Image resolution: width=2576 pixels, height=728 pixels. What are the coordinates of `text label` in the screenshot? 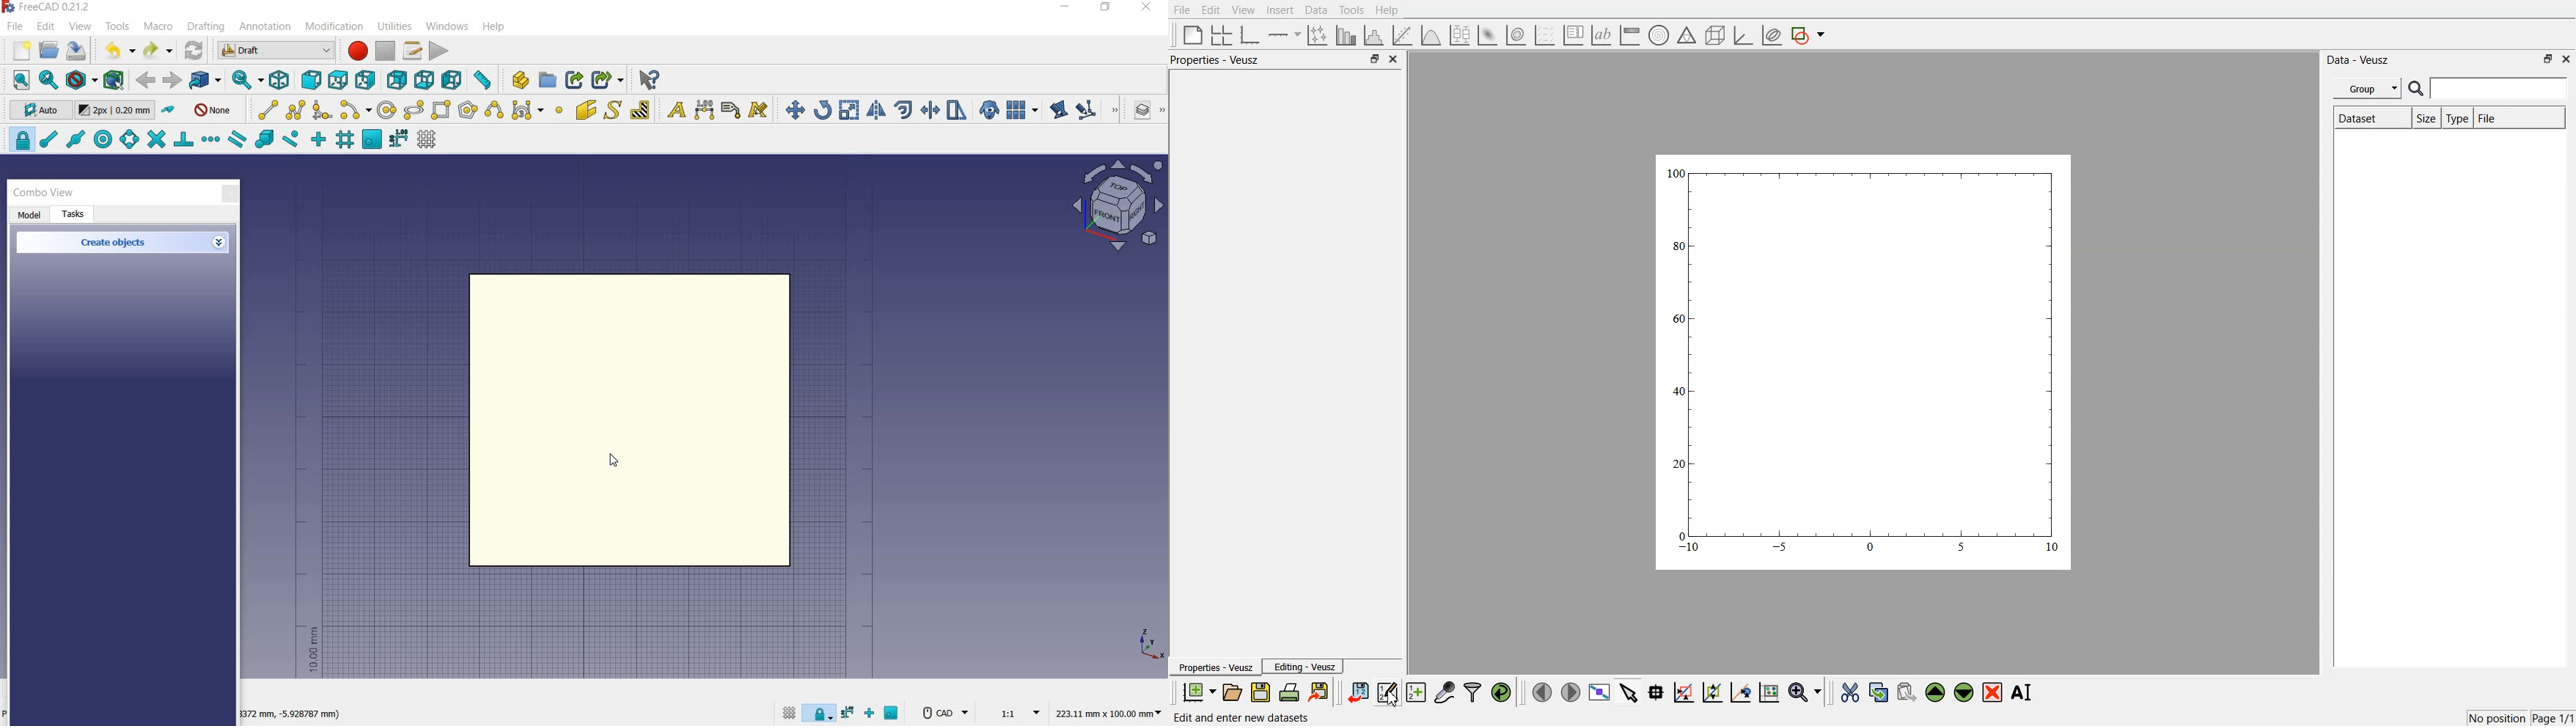 It's located at (1599, 35).